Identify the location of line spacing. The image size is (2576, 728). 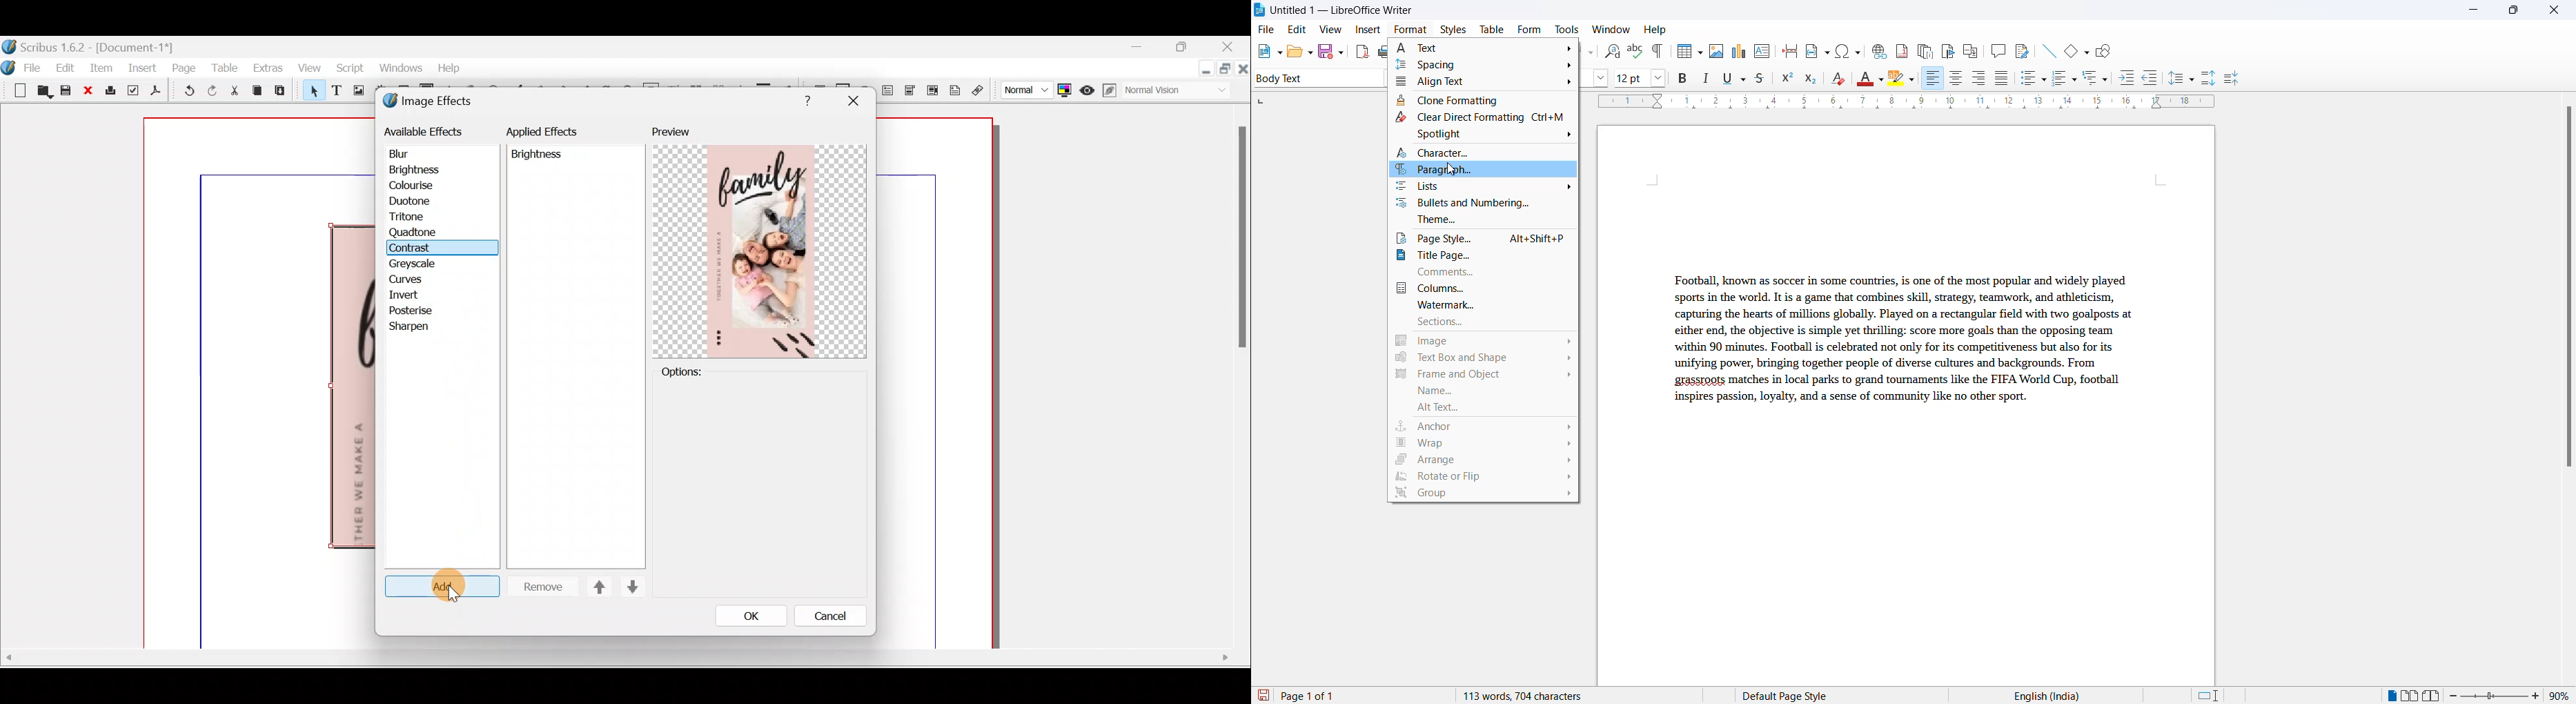
(2183, 79).